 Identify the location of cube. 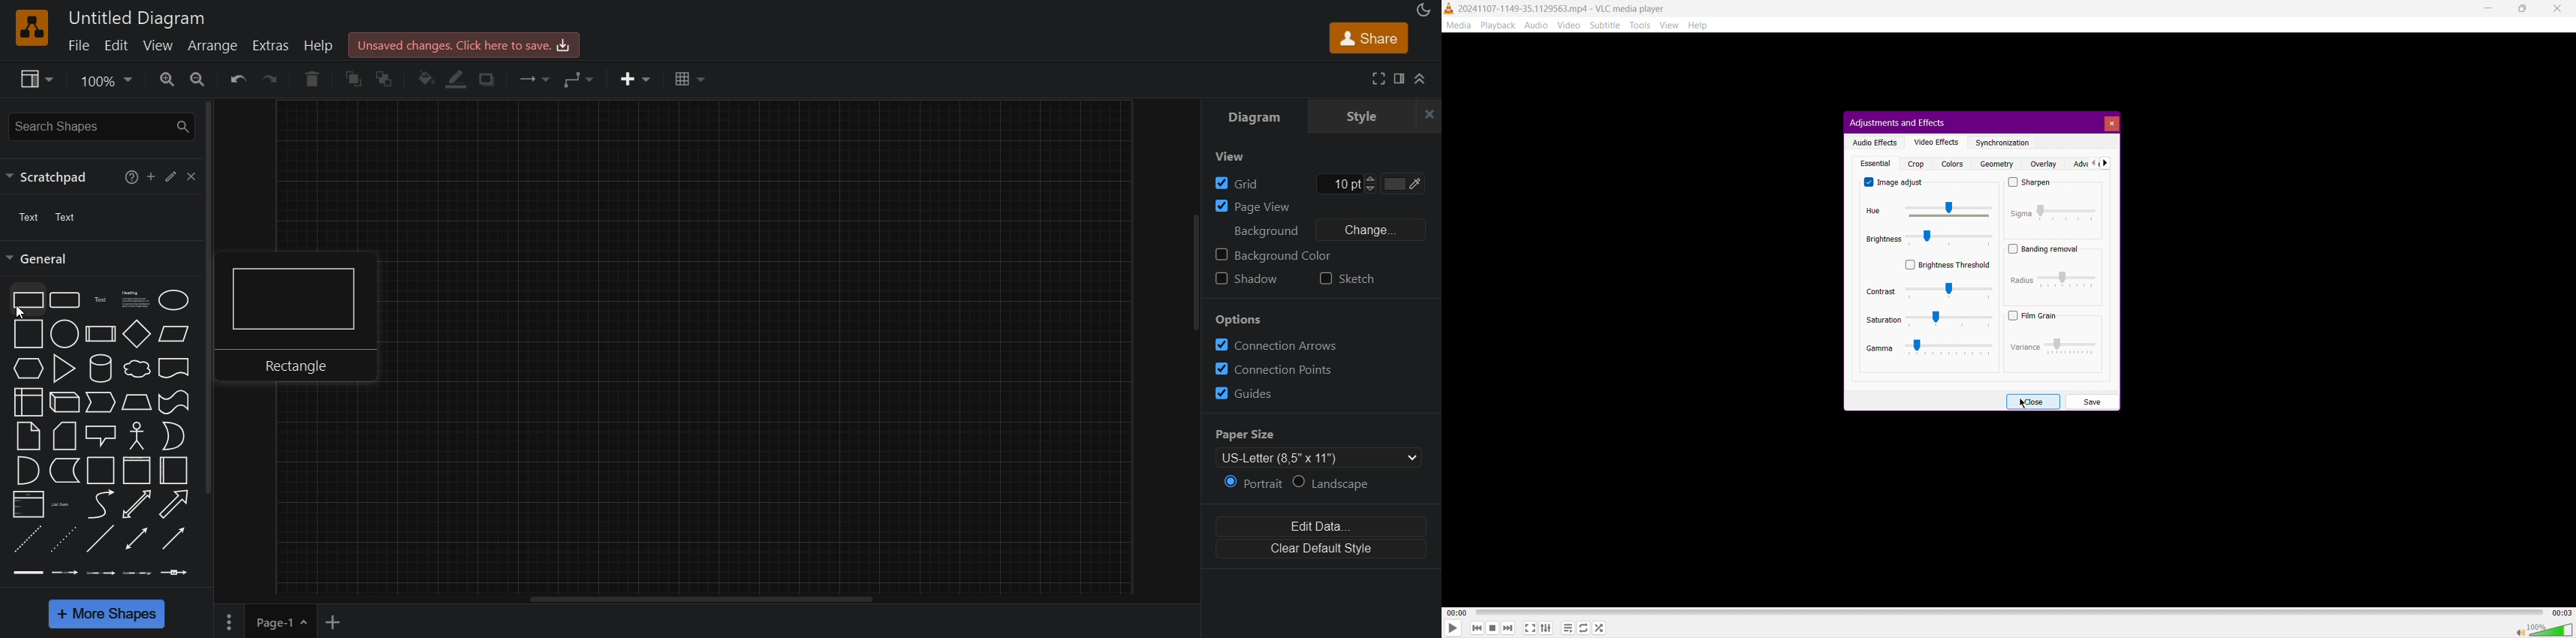
(64, 403).